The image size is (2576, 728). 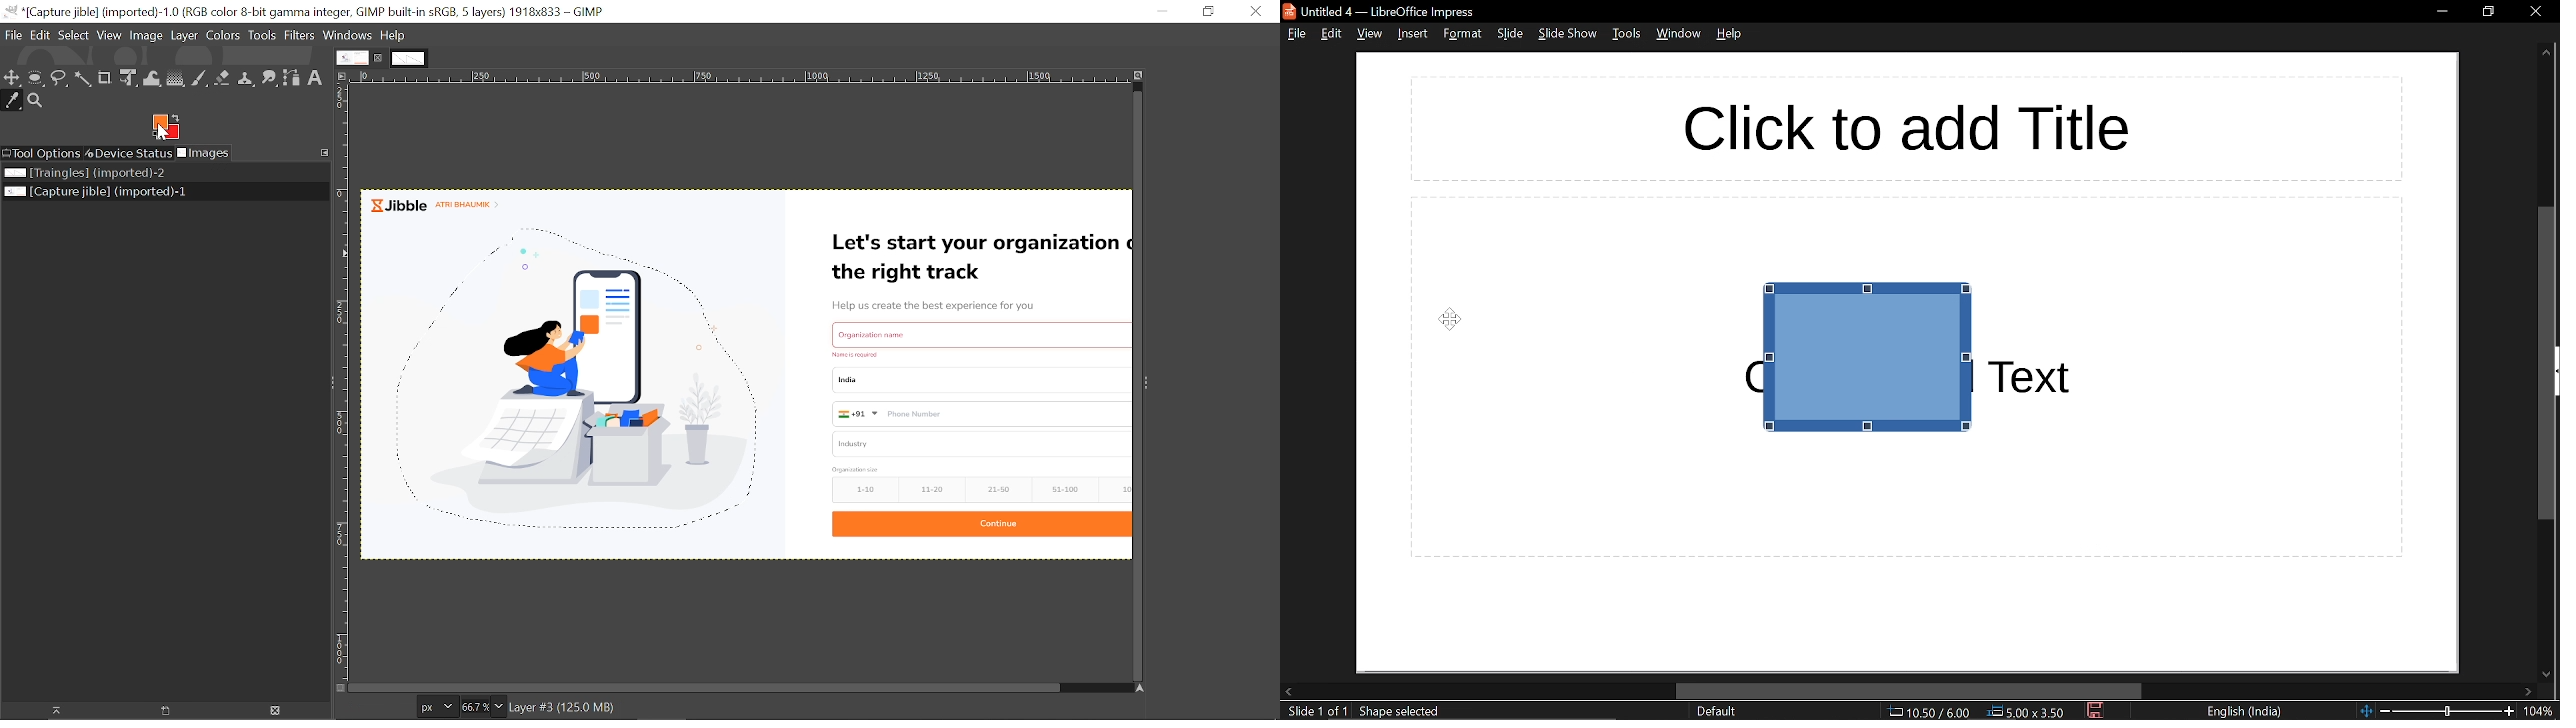 I want to click on Filters, so click(x=299, y=36).